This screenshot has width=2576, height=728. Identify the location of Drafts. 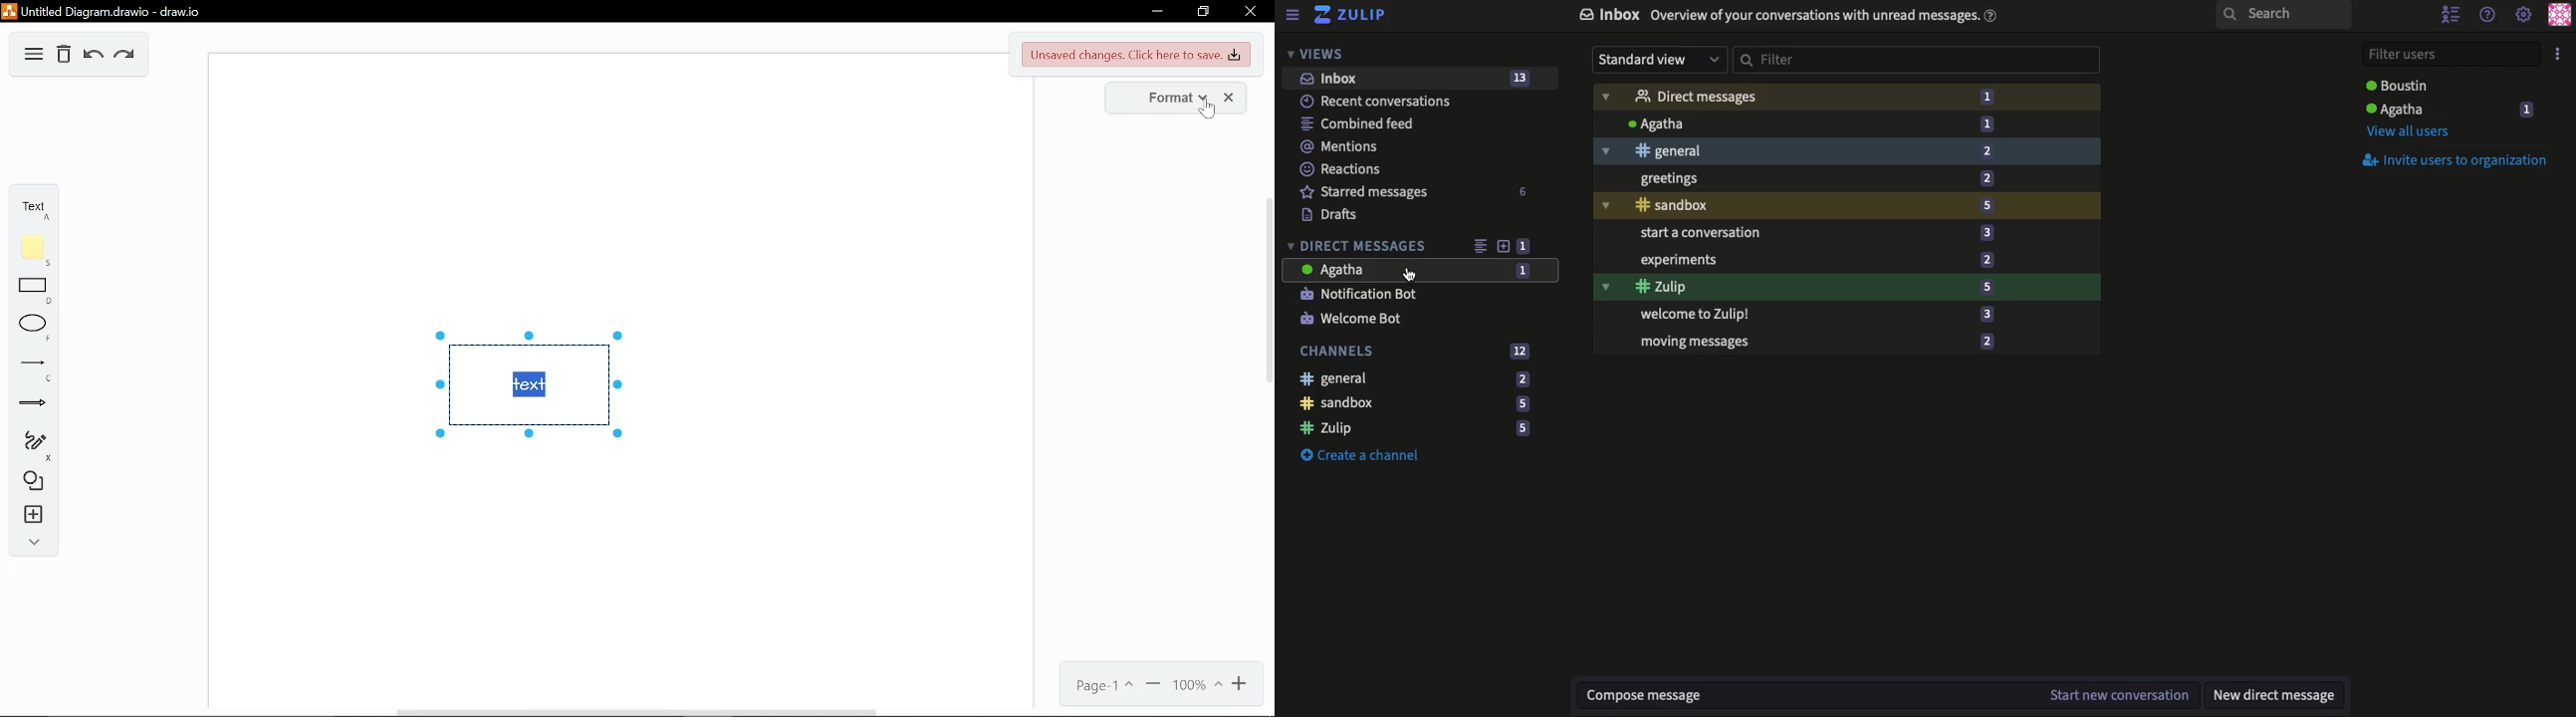
(1336, 215).